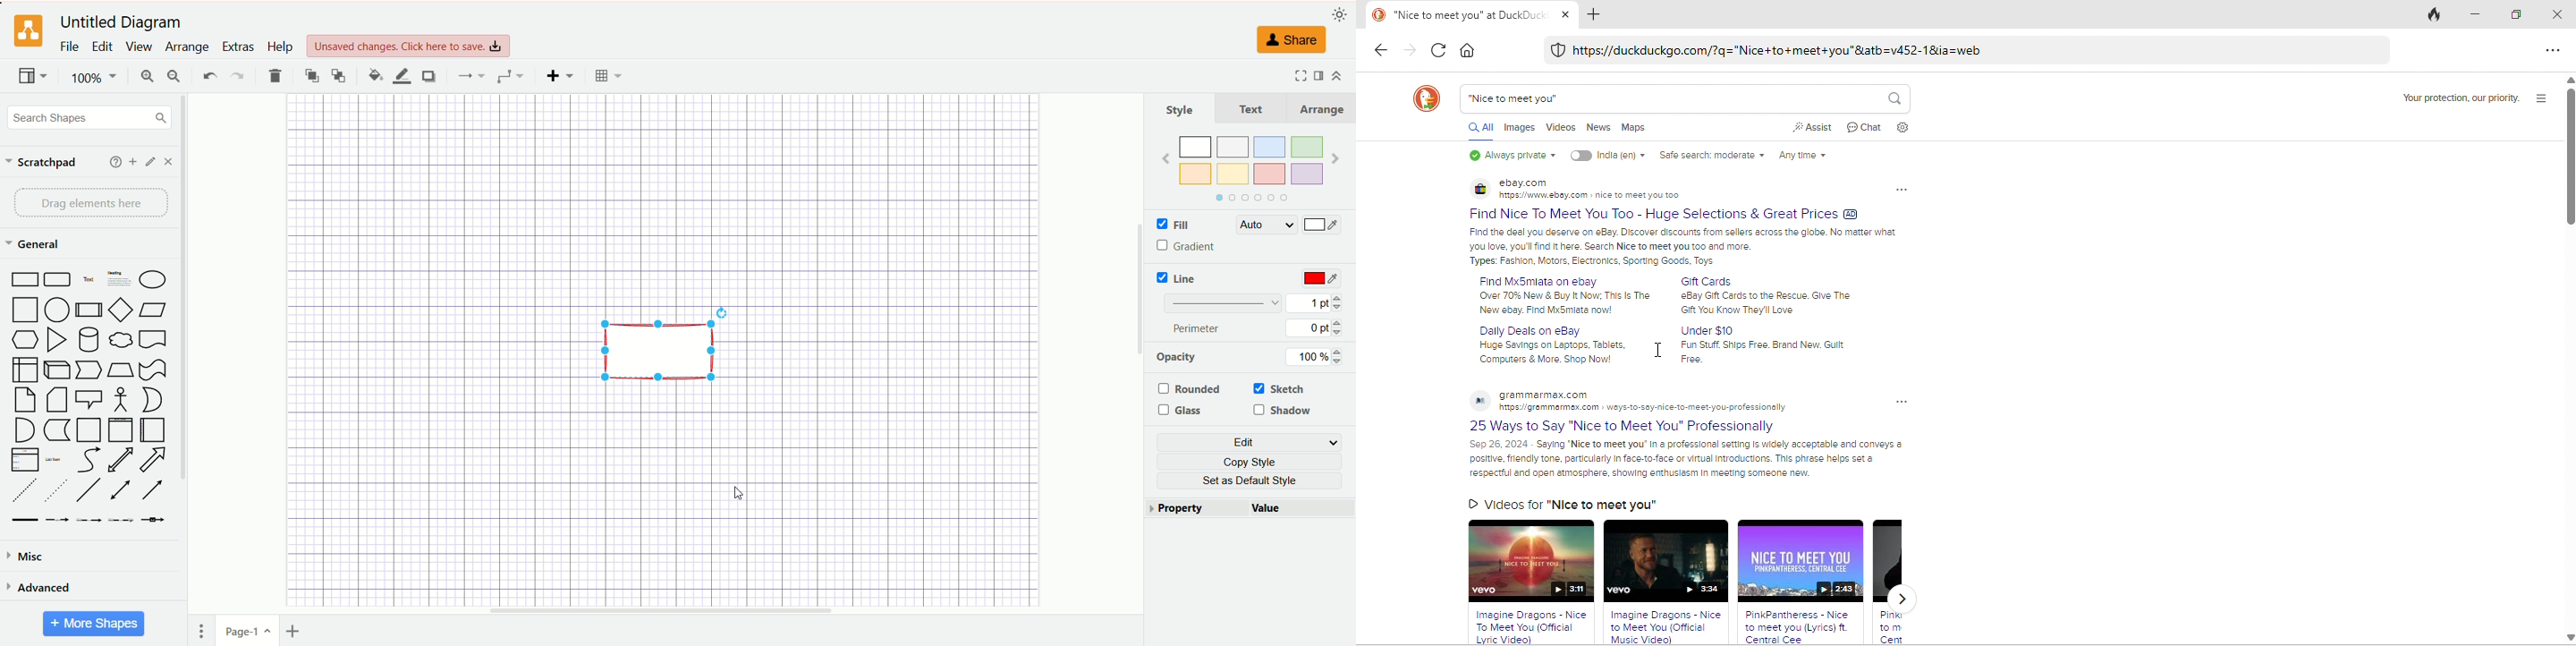 The width and height of the screenshot is (2576, 672). I want to click on connection, so click(469, 76).